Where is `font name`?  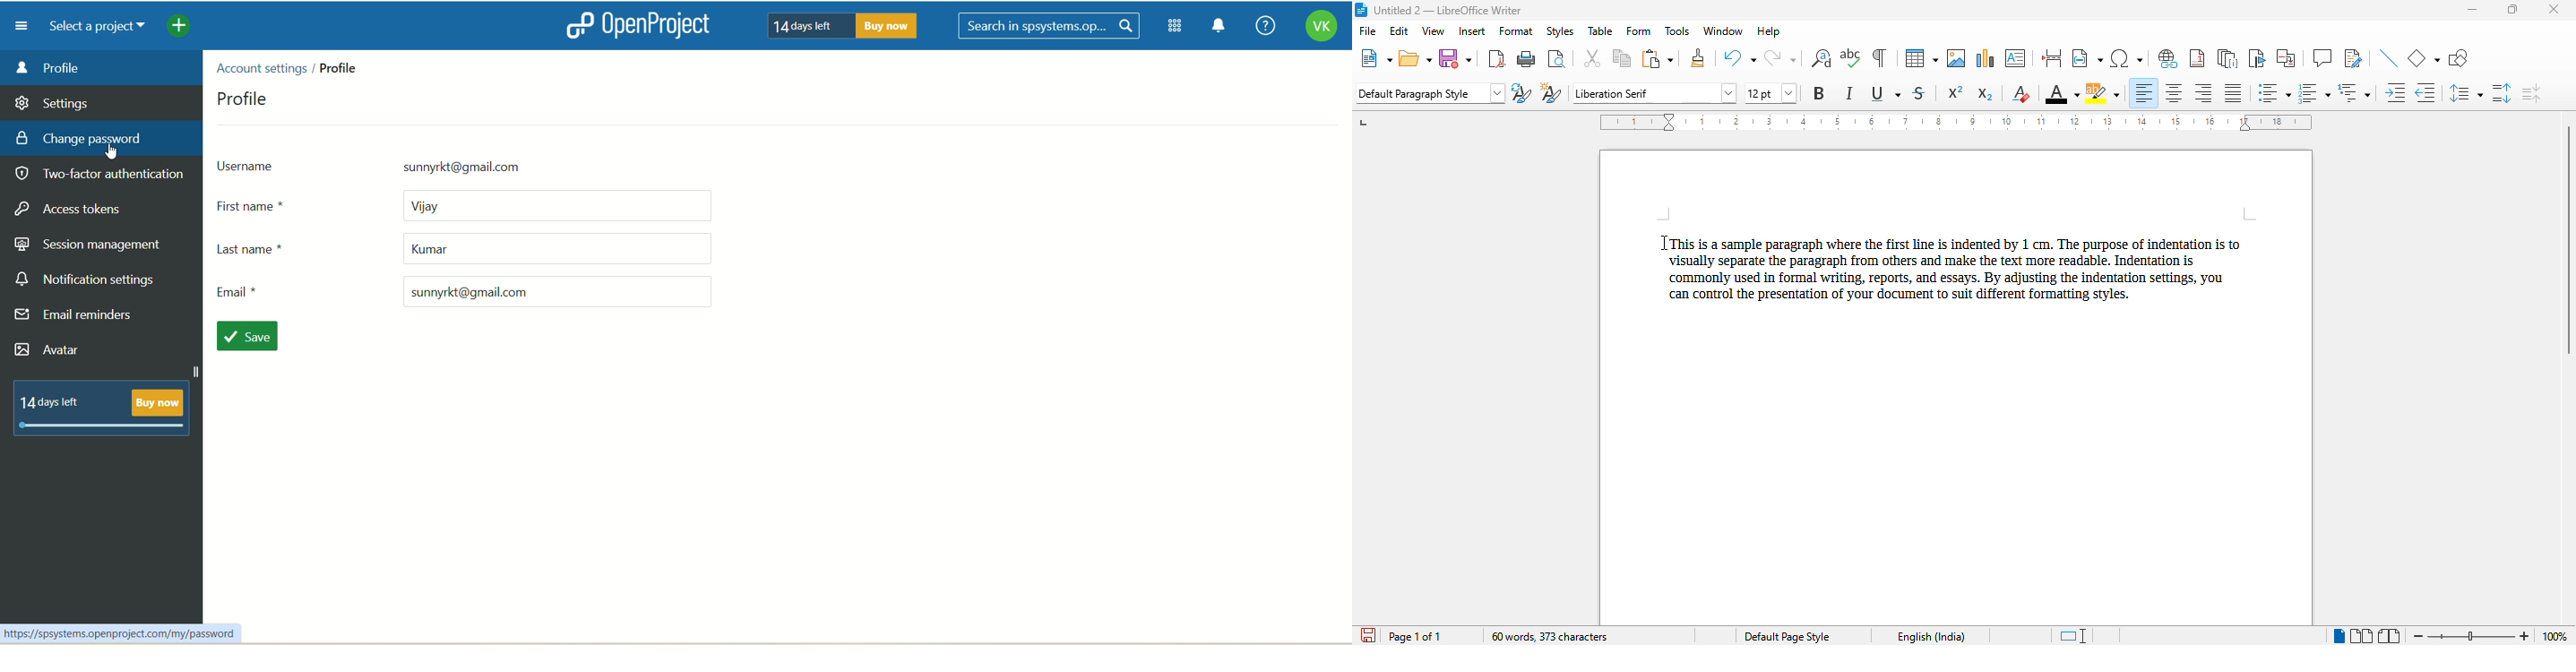 font name is located at coordinates (1656, 92).